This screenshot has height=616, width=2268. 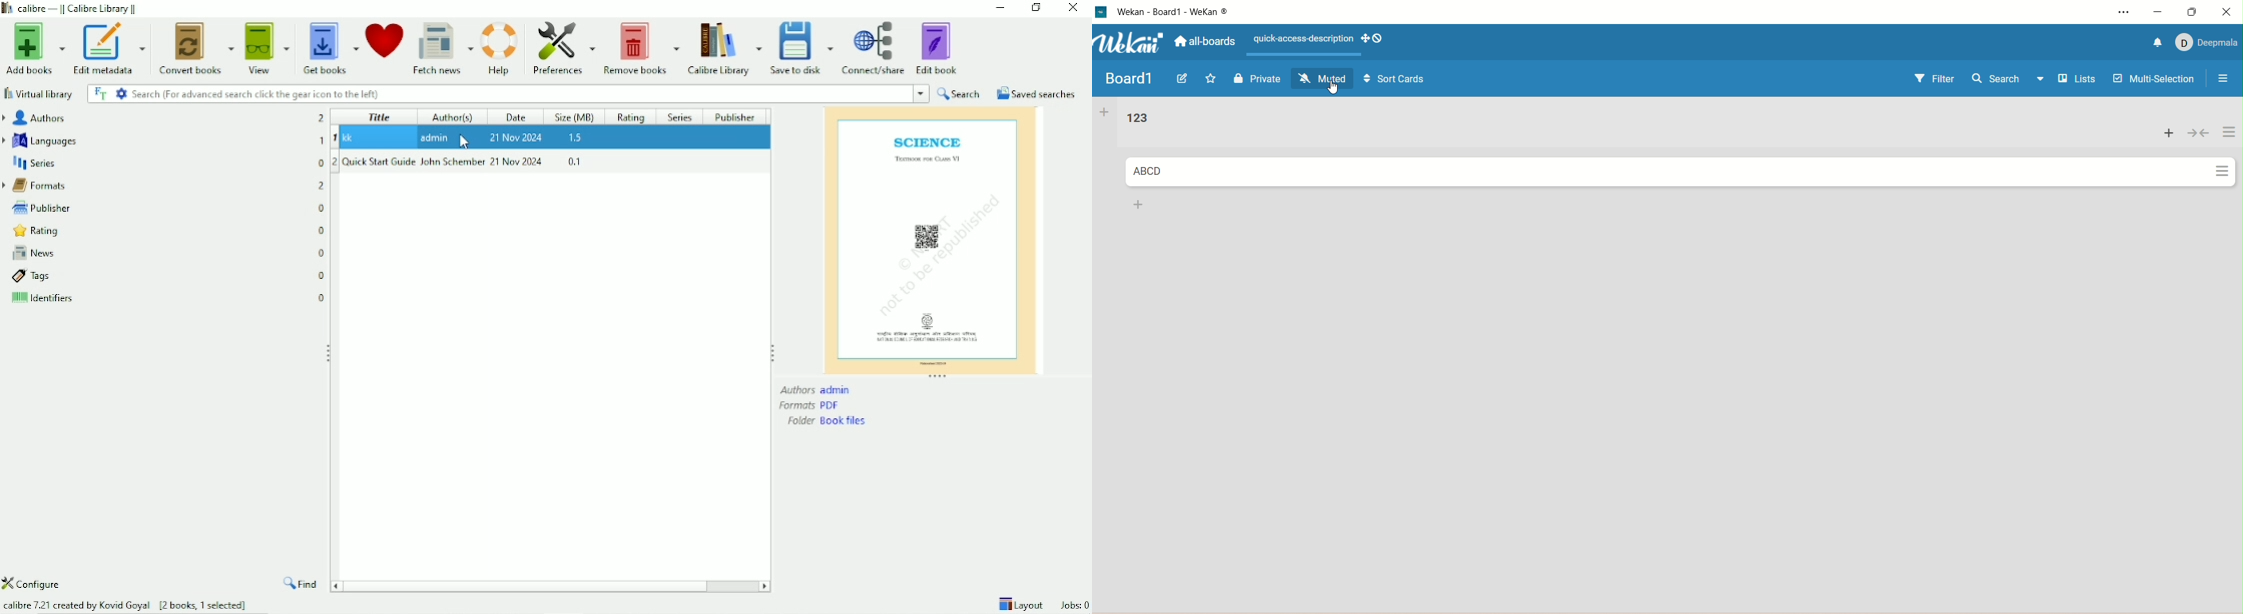 What do you see at coordinates (35, 583) in the screenshot?
I see `Configure` at bounding box center [35, 583].